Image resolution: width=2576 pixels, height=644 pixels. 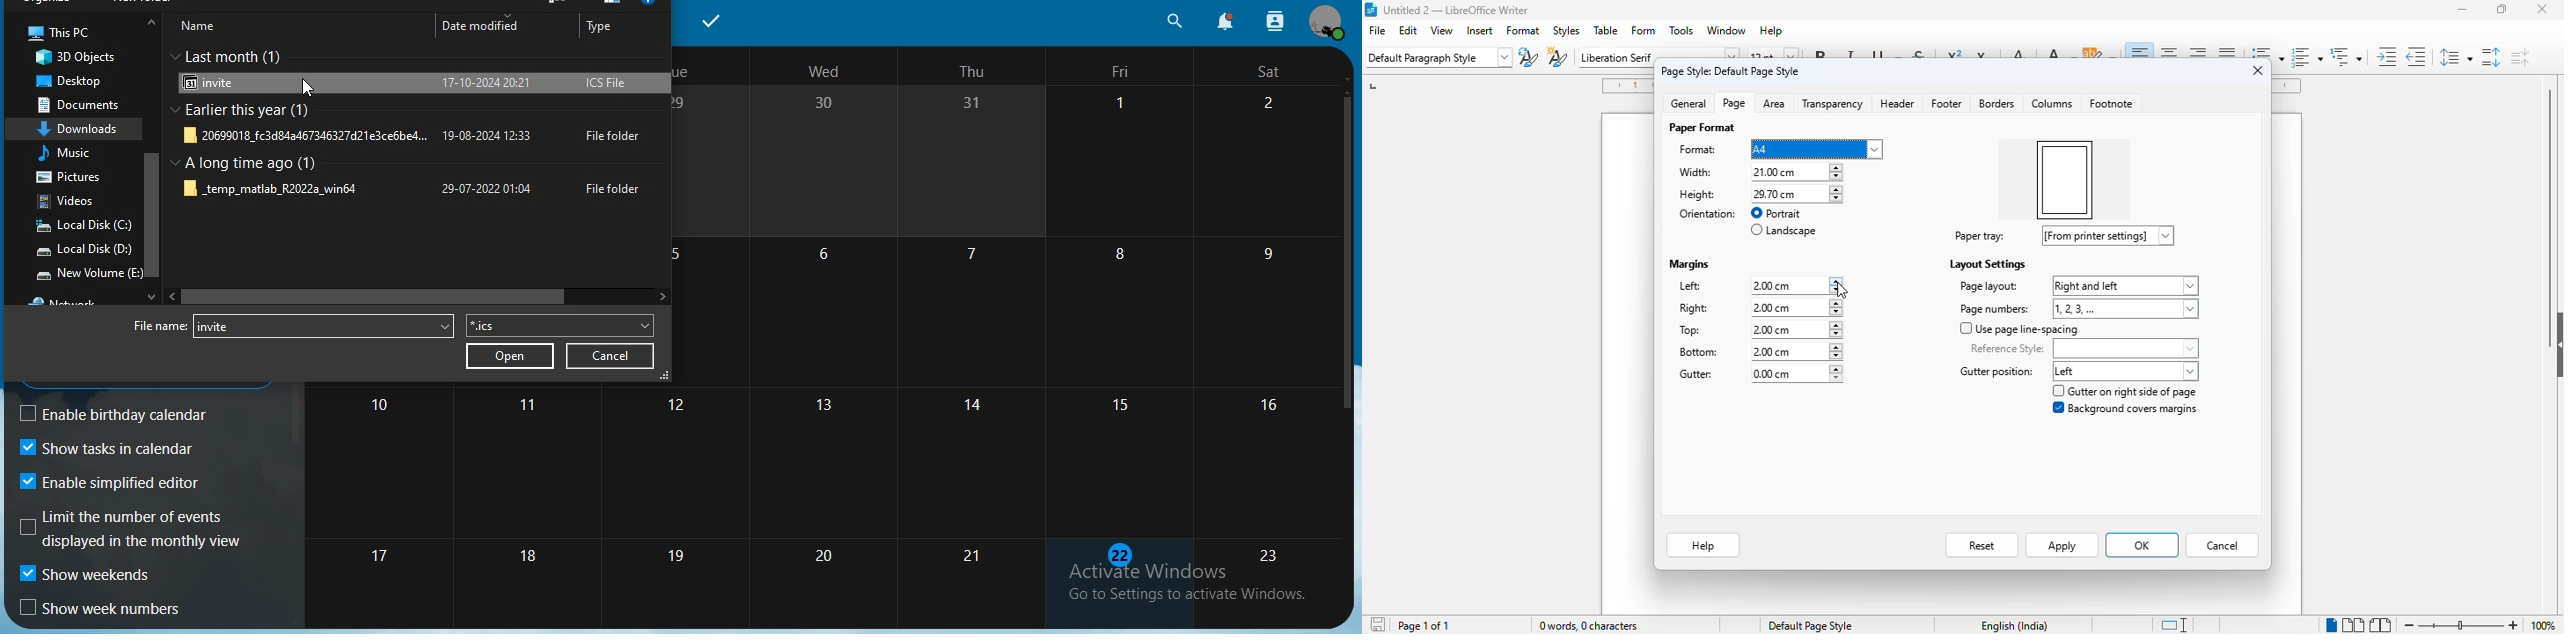 I want to click on show tasks in calendar, so click(x=107, y=449).